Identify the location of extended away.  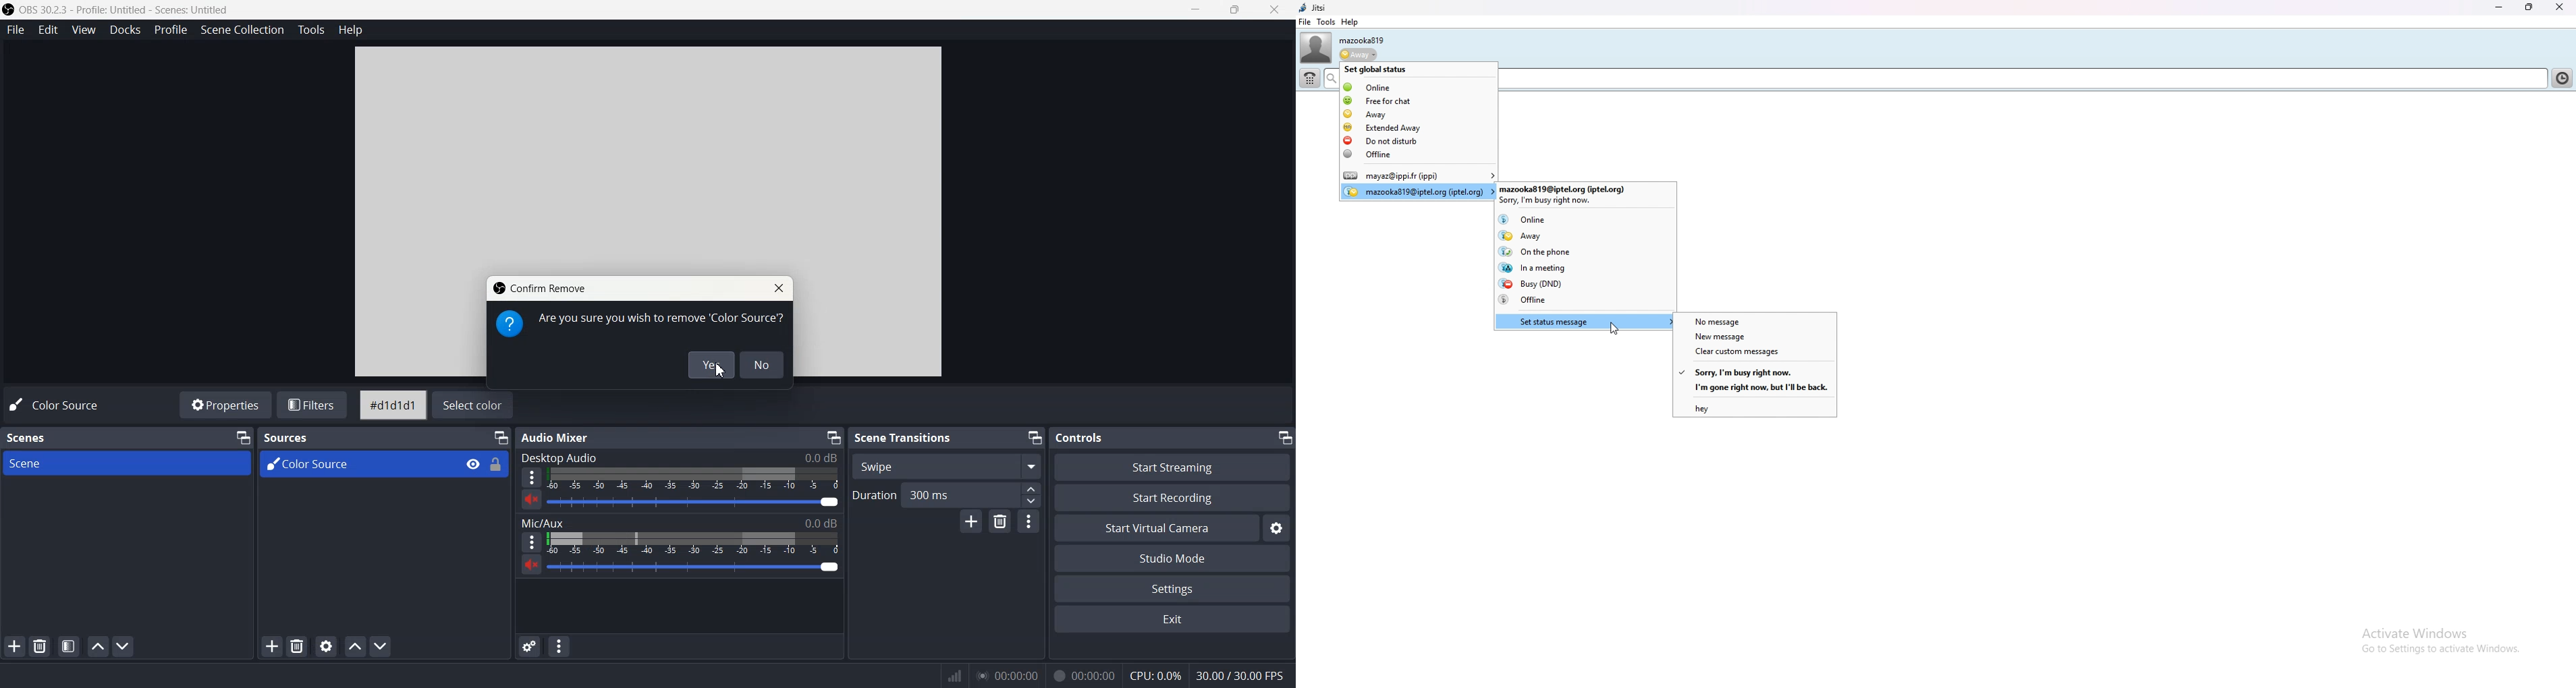
(1418, 127).